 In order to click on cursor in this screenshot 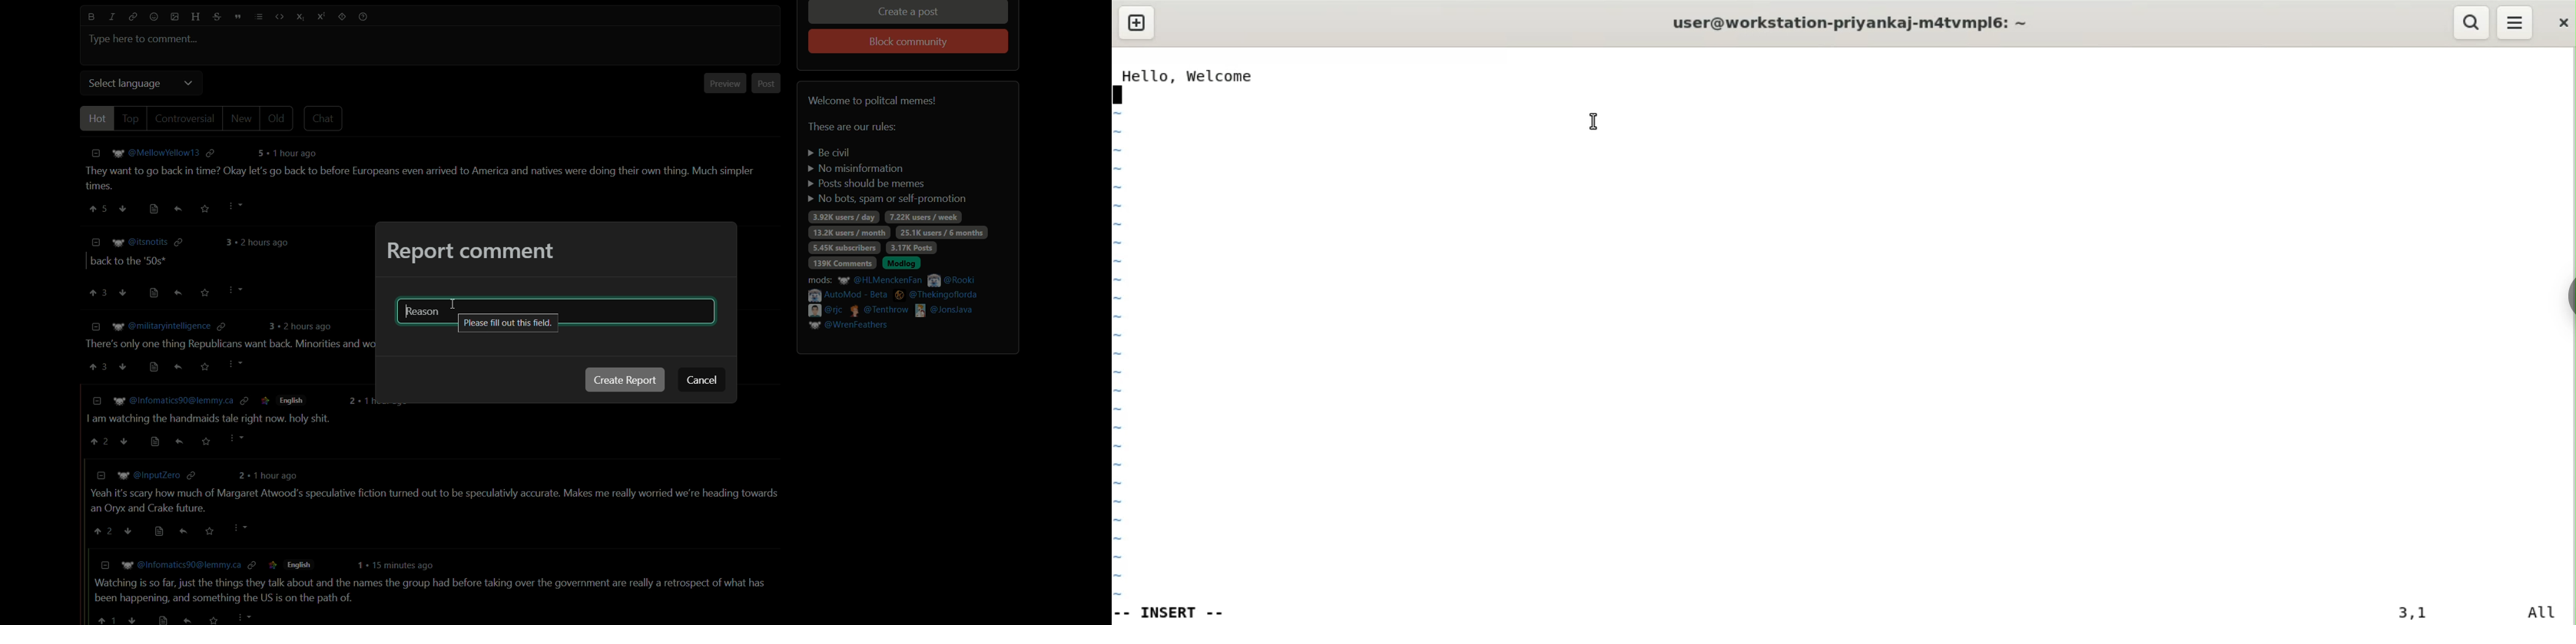, I will do `click(1593, 123)`.